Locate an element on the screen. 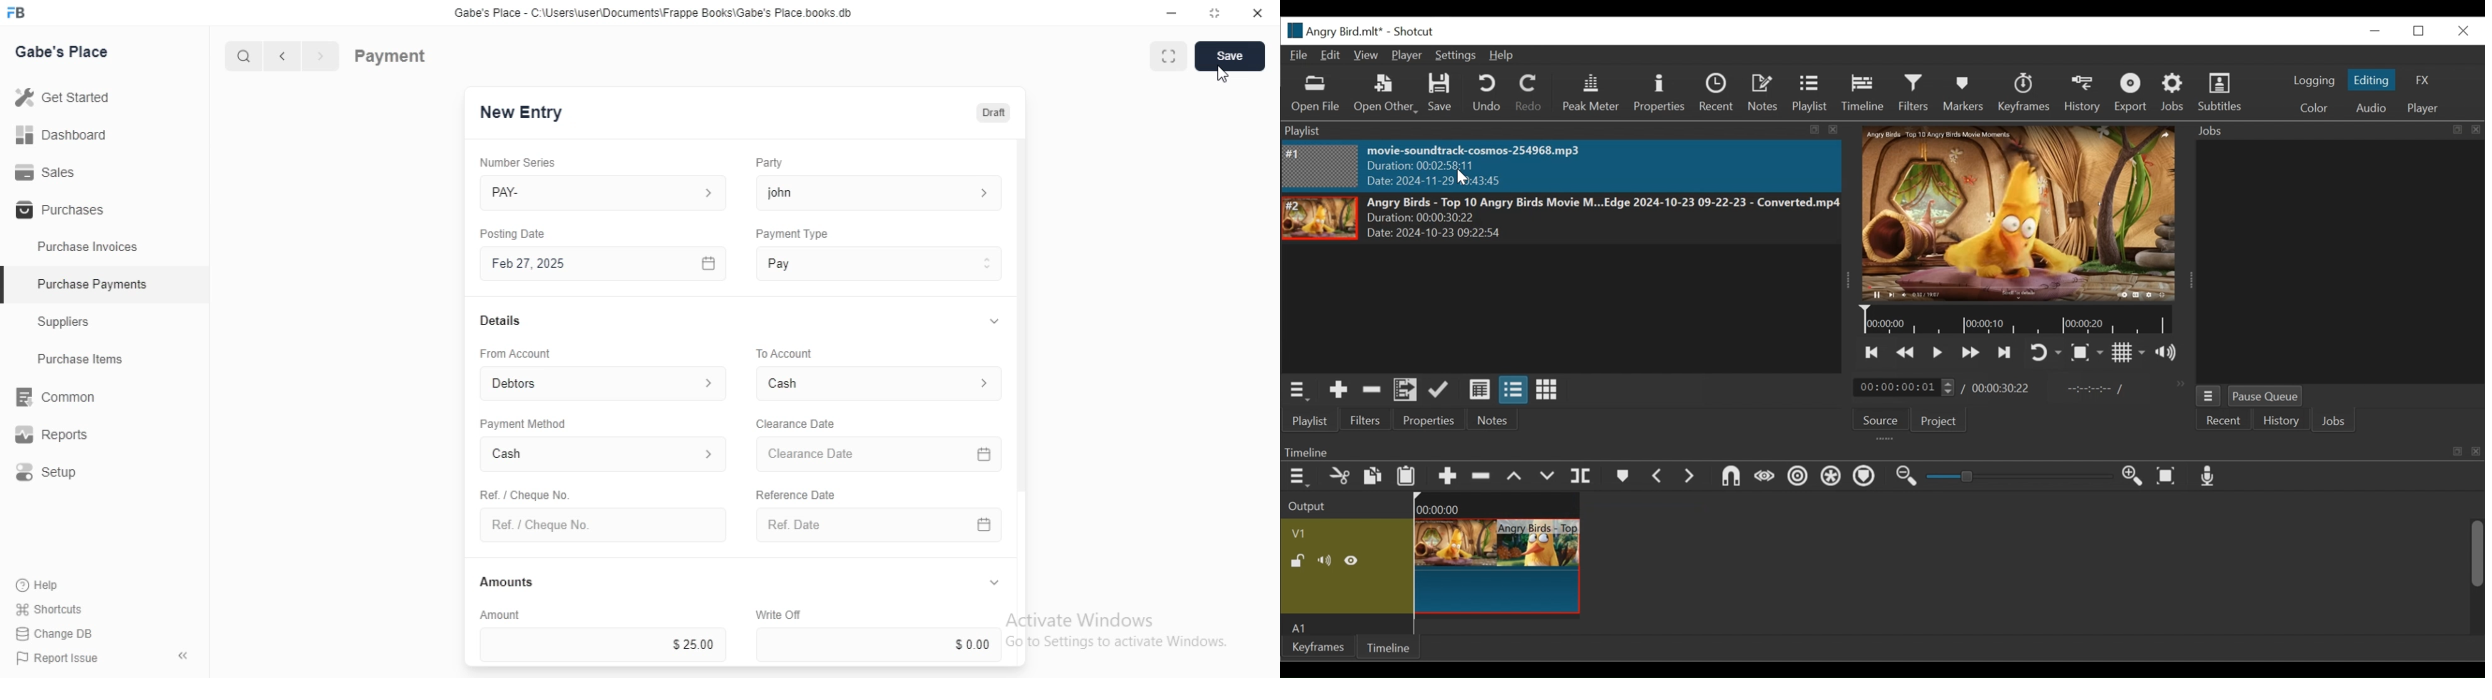 This screenshot has width=2492, height=700. In point is located at coordinates (2092, 388).